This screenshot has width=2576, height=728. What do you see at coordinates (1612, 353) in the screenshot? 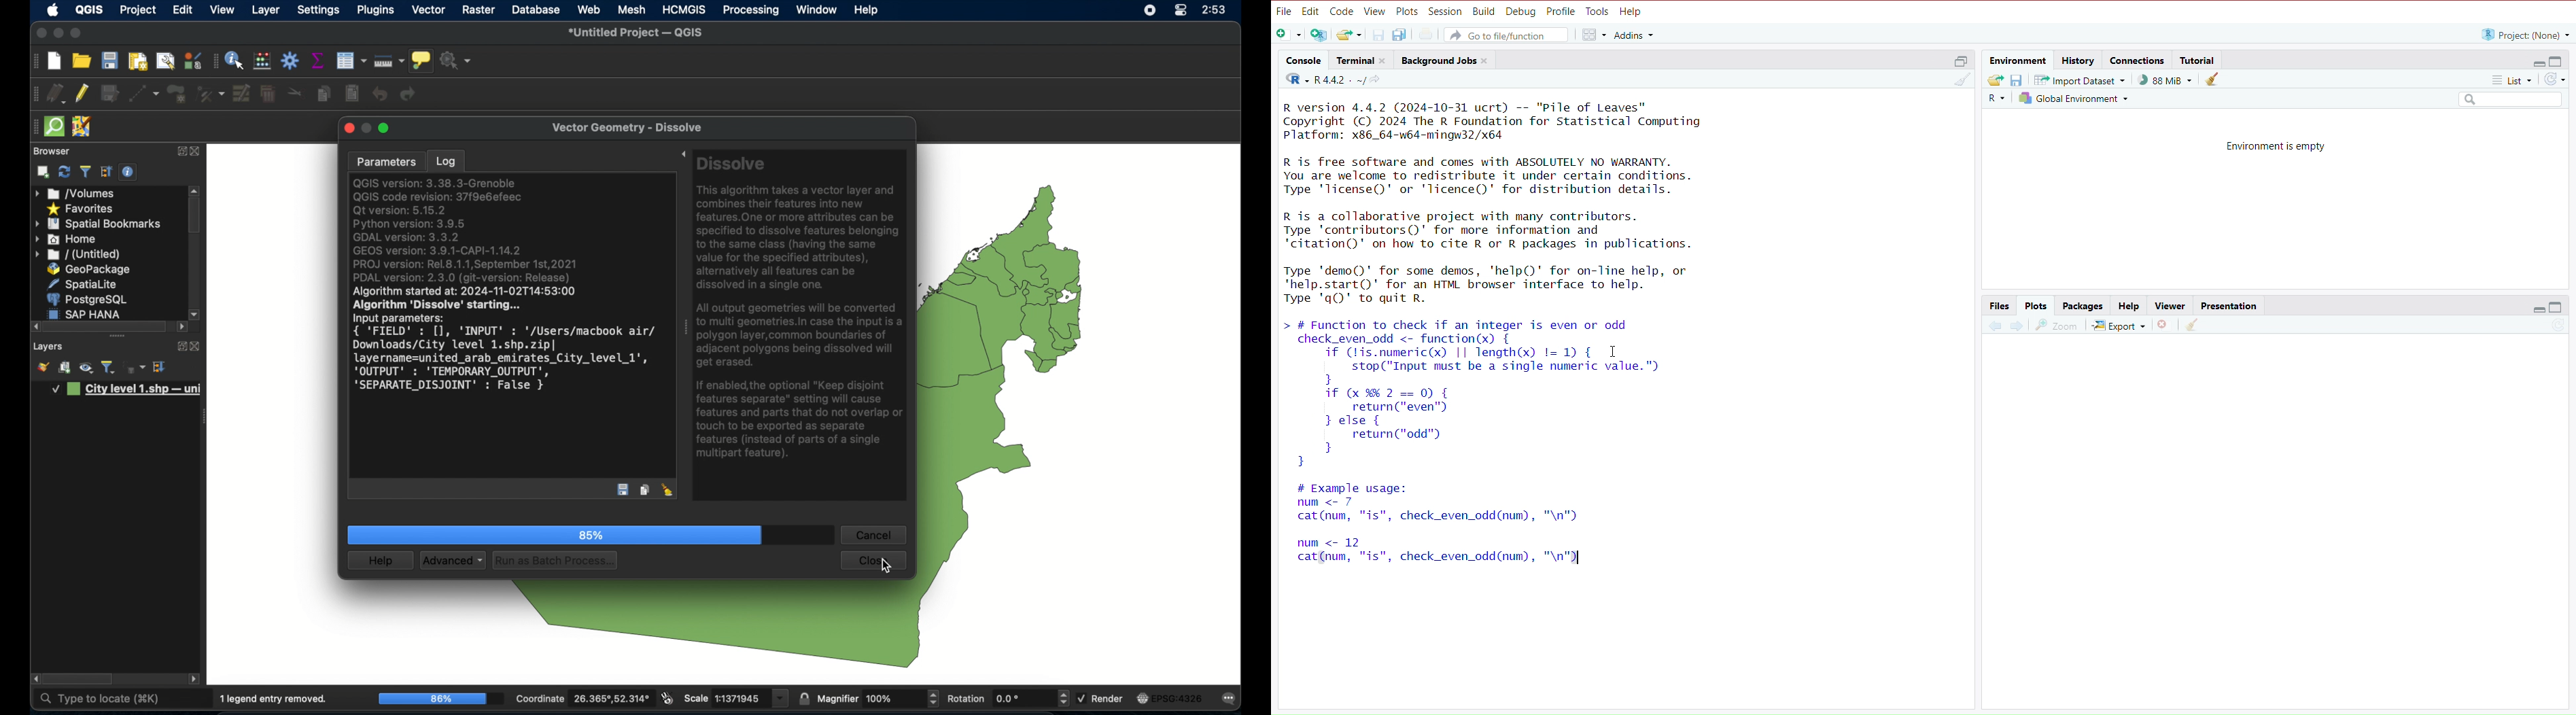
I see `cursor` at bounding box center [1612, 353].